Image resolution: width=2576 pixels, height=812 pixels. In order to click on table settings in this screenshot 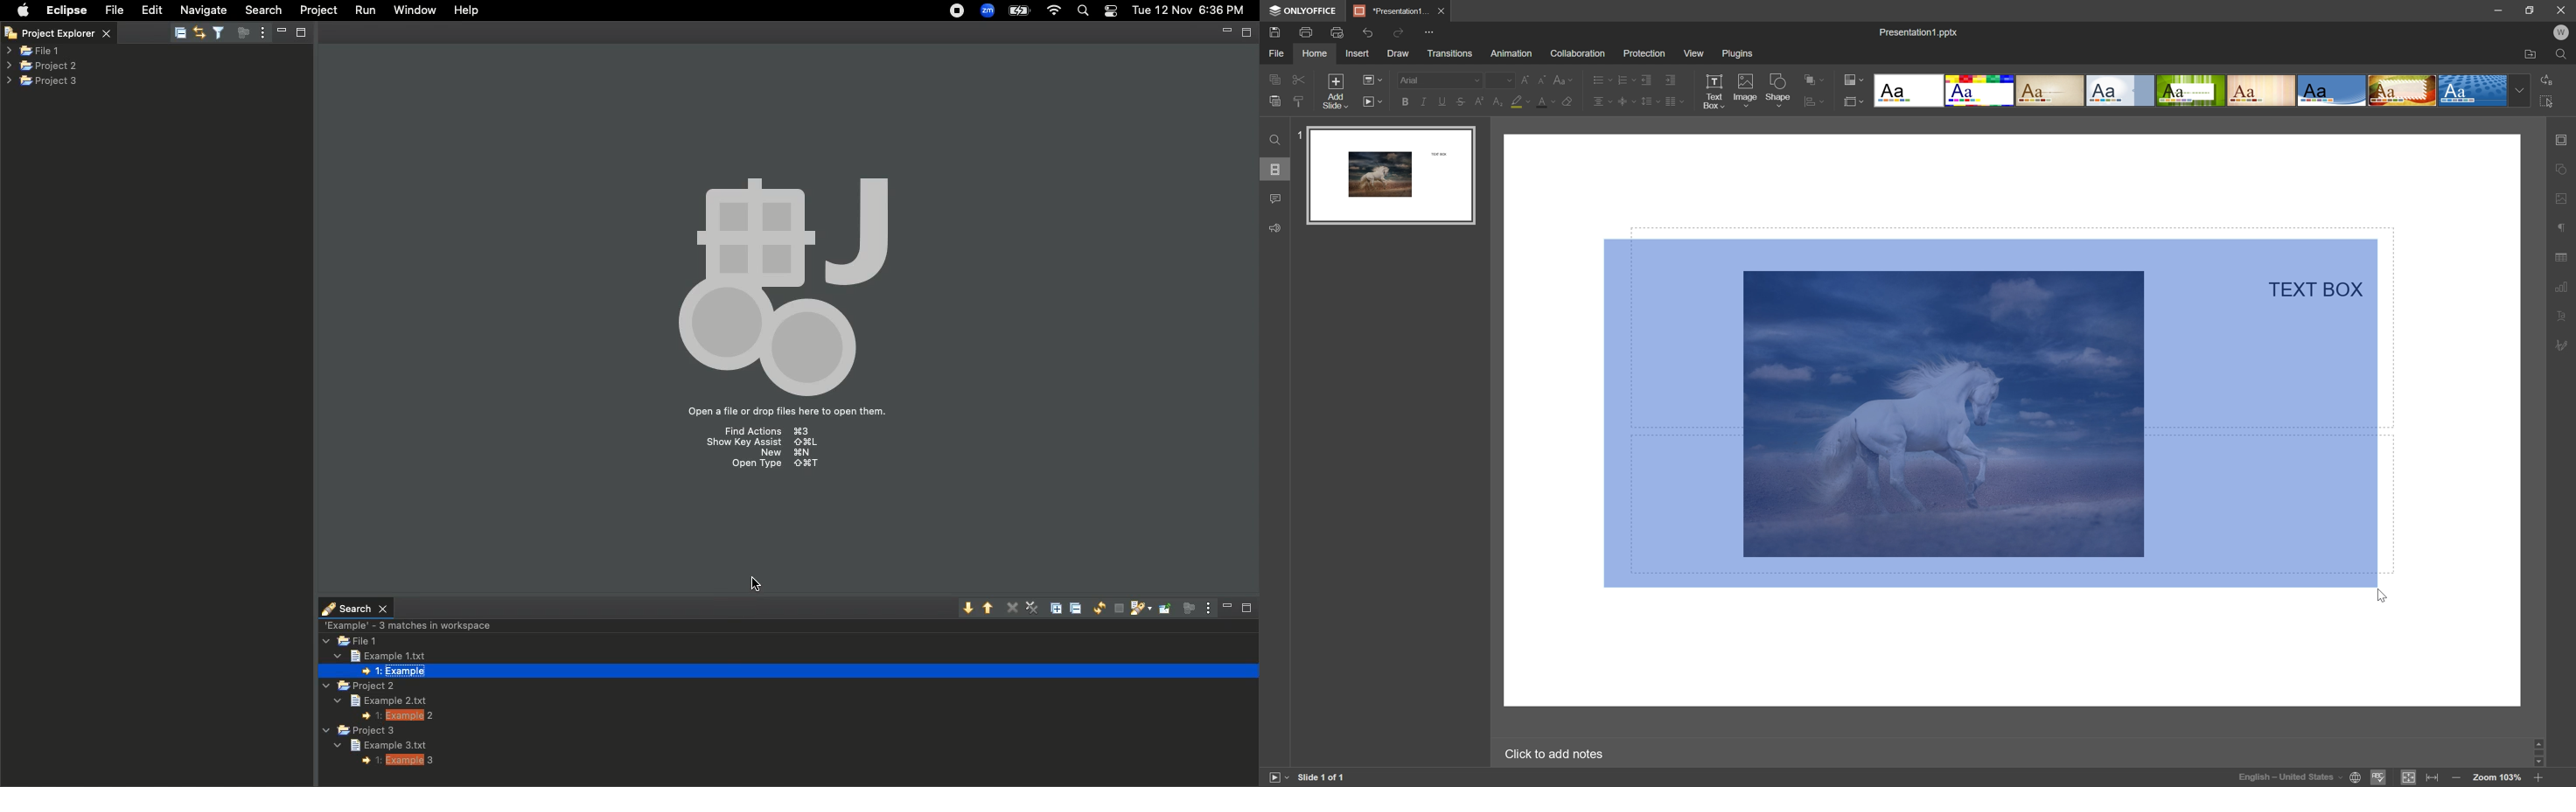, I will do `click(2563, 258)`.